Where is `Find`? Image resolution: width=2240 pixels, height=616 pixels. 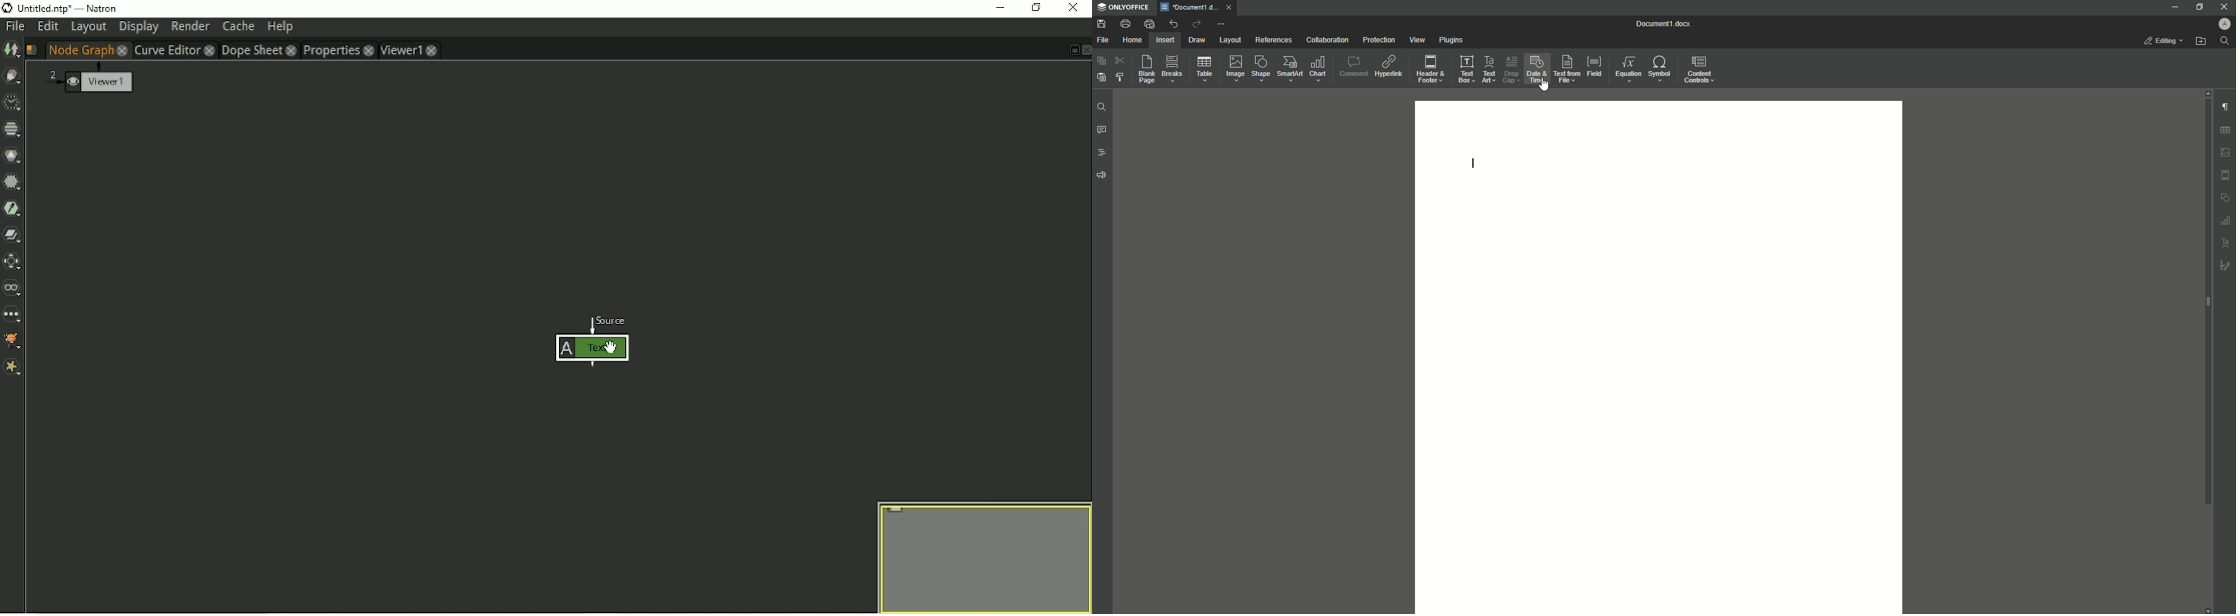 Find is located at coordinates (2224, 41).